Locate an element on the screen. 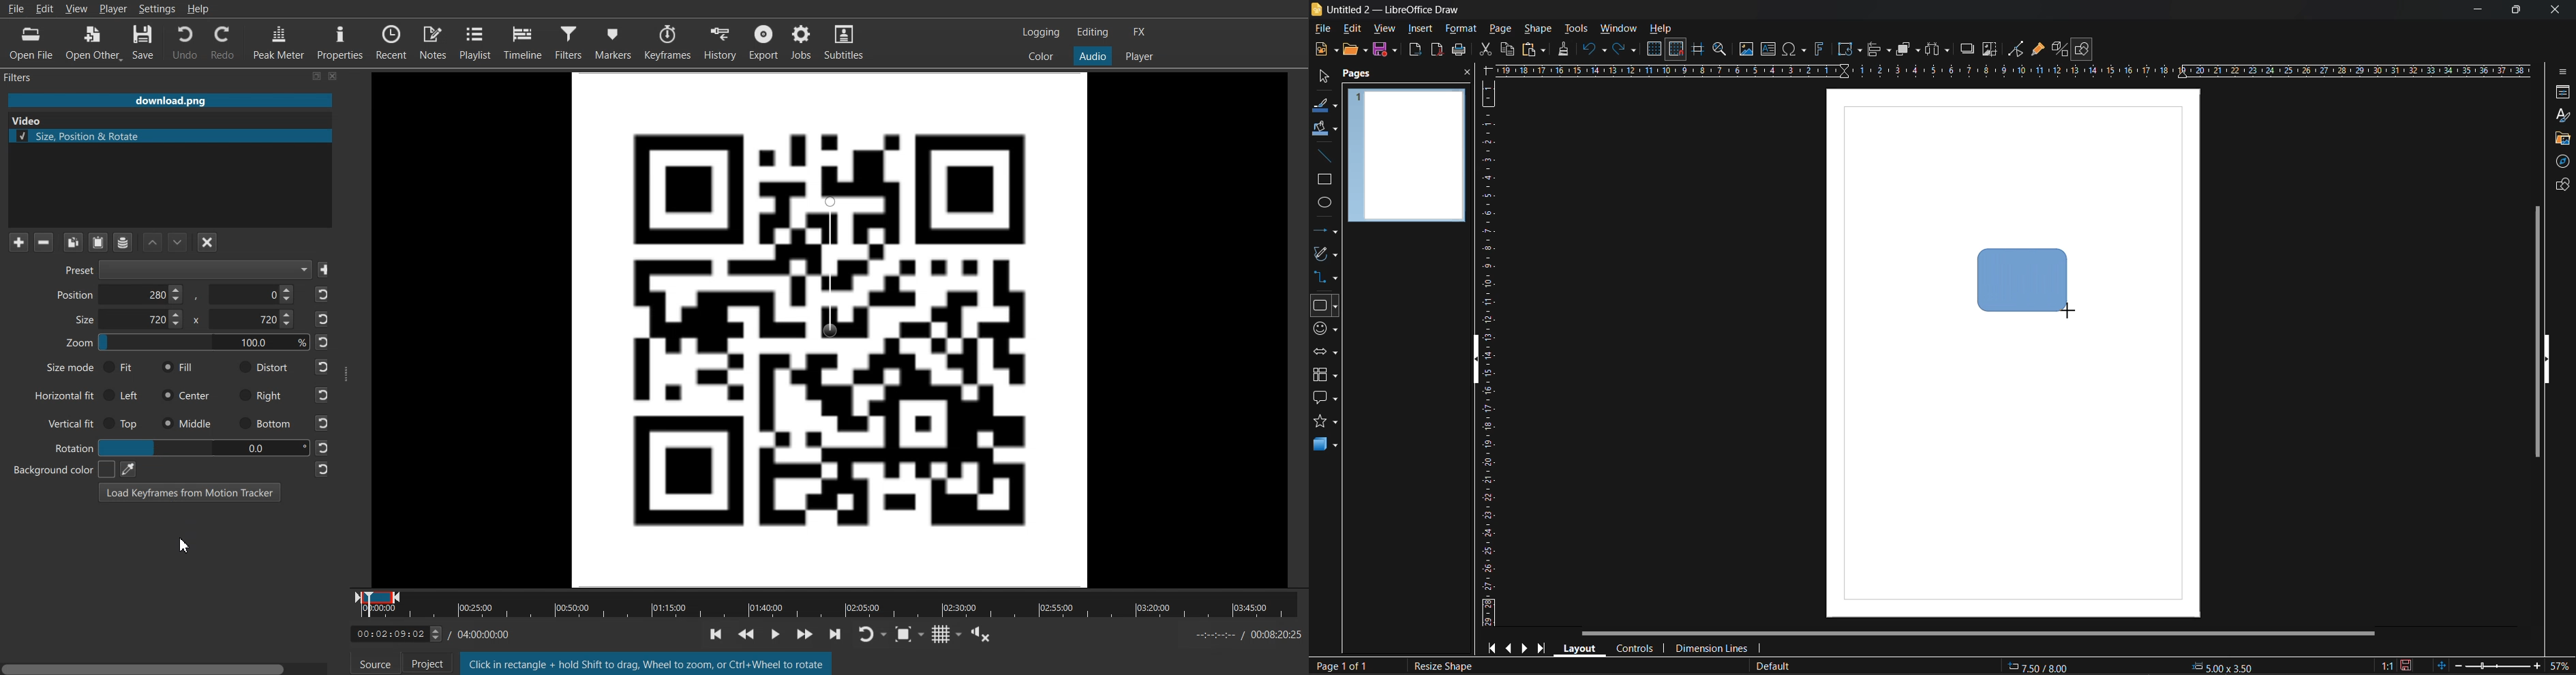  special characters is located at coordinates (1795, 50).